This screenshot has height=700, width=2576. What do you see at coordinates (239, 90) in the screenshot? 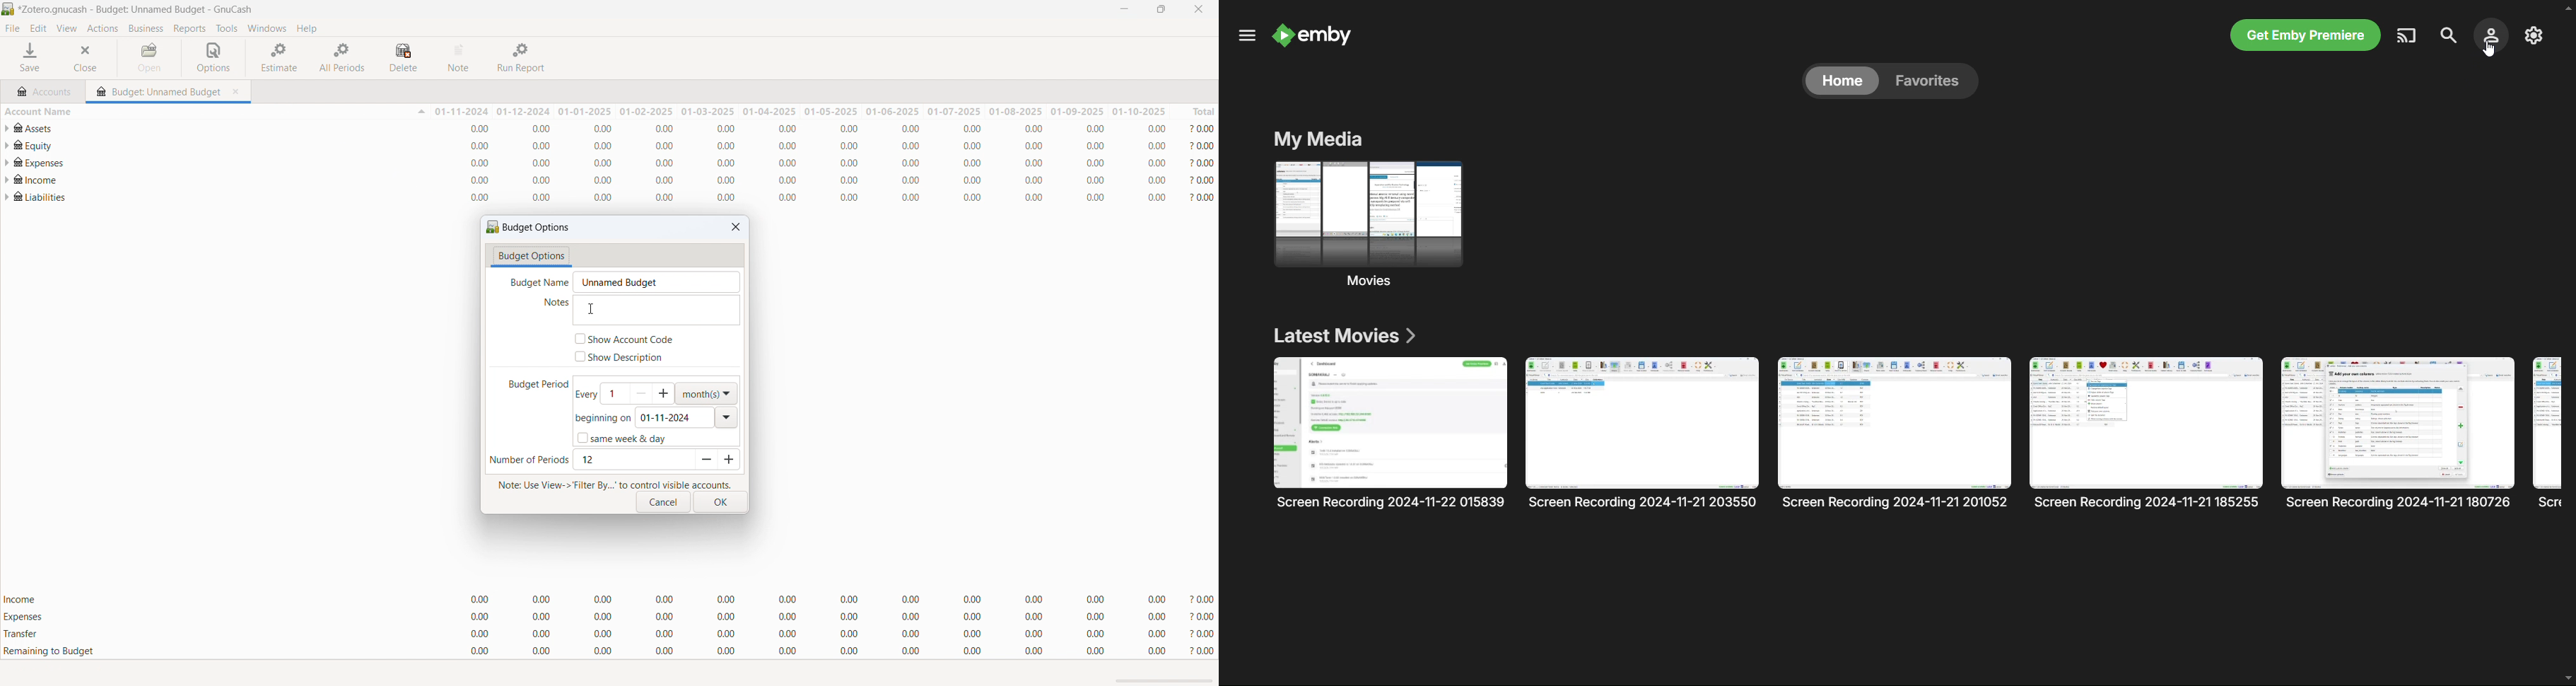
I see `close tab` at bounding box center [239, 90].